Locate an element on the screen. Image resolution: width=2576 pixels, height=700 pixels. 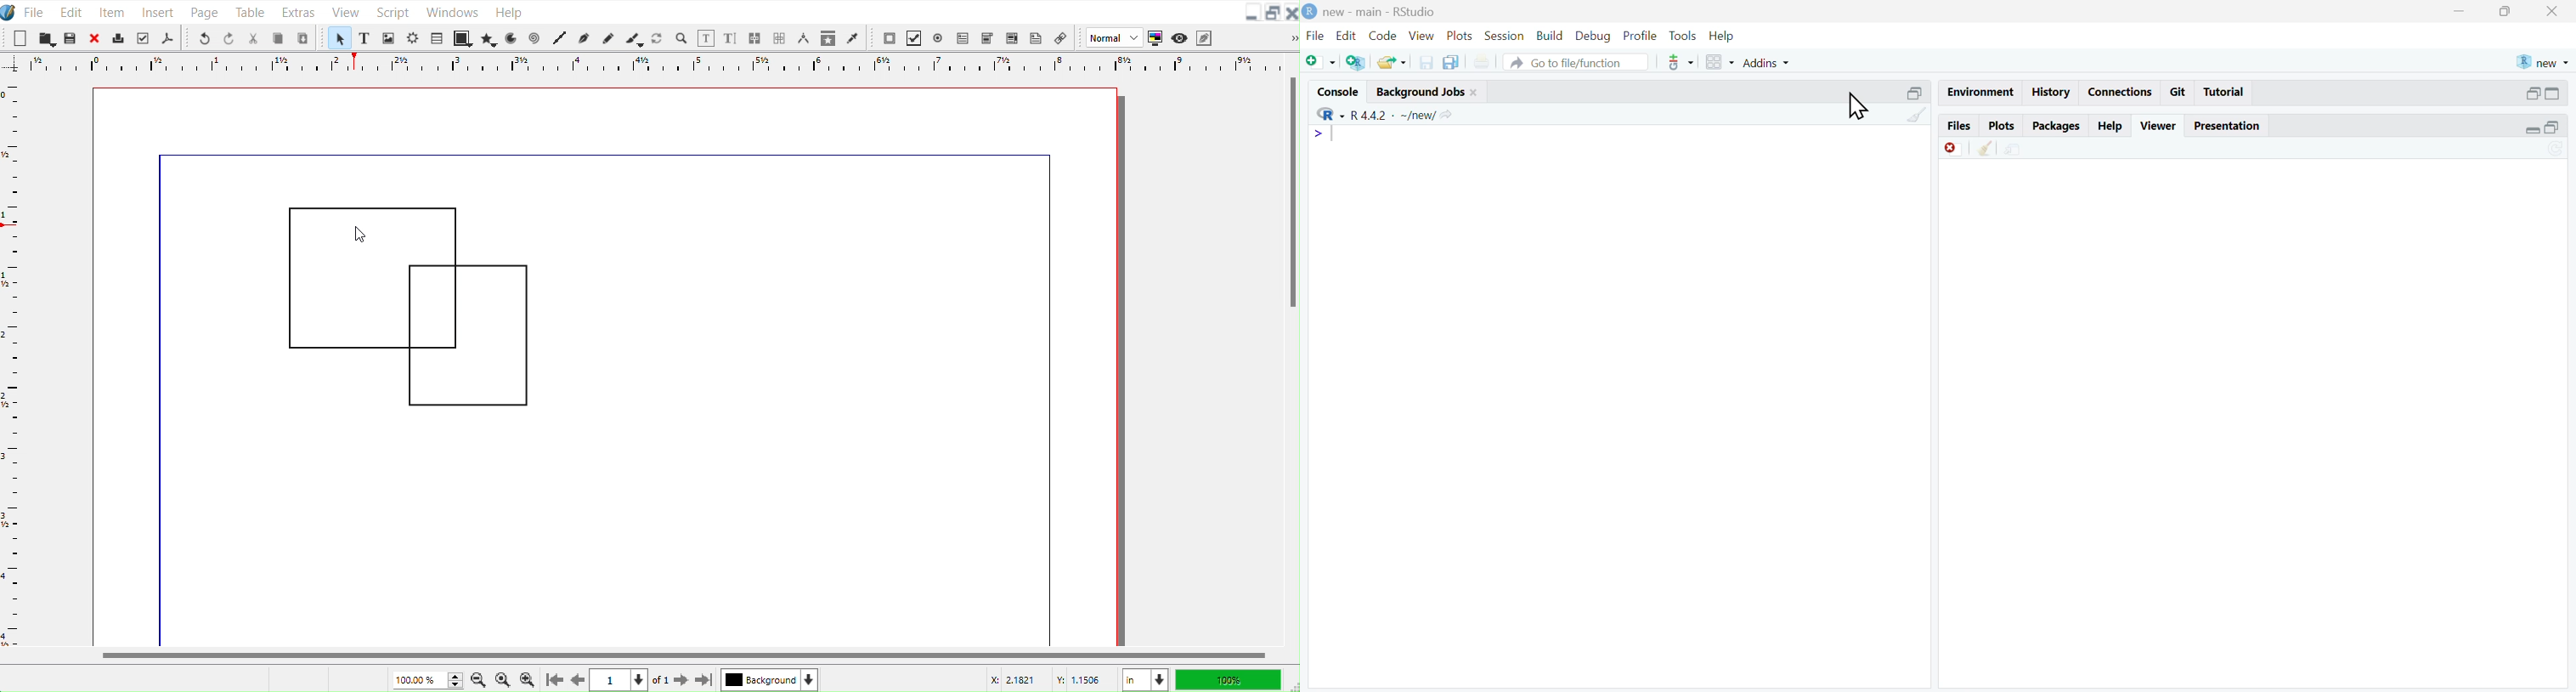
Shape  is located at coordinates (463, 37).